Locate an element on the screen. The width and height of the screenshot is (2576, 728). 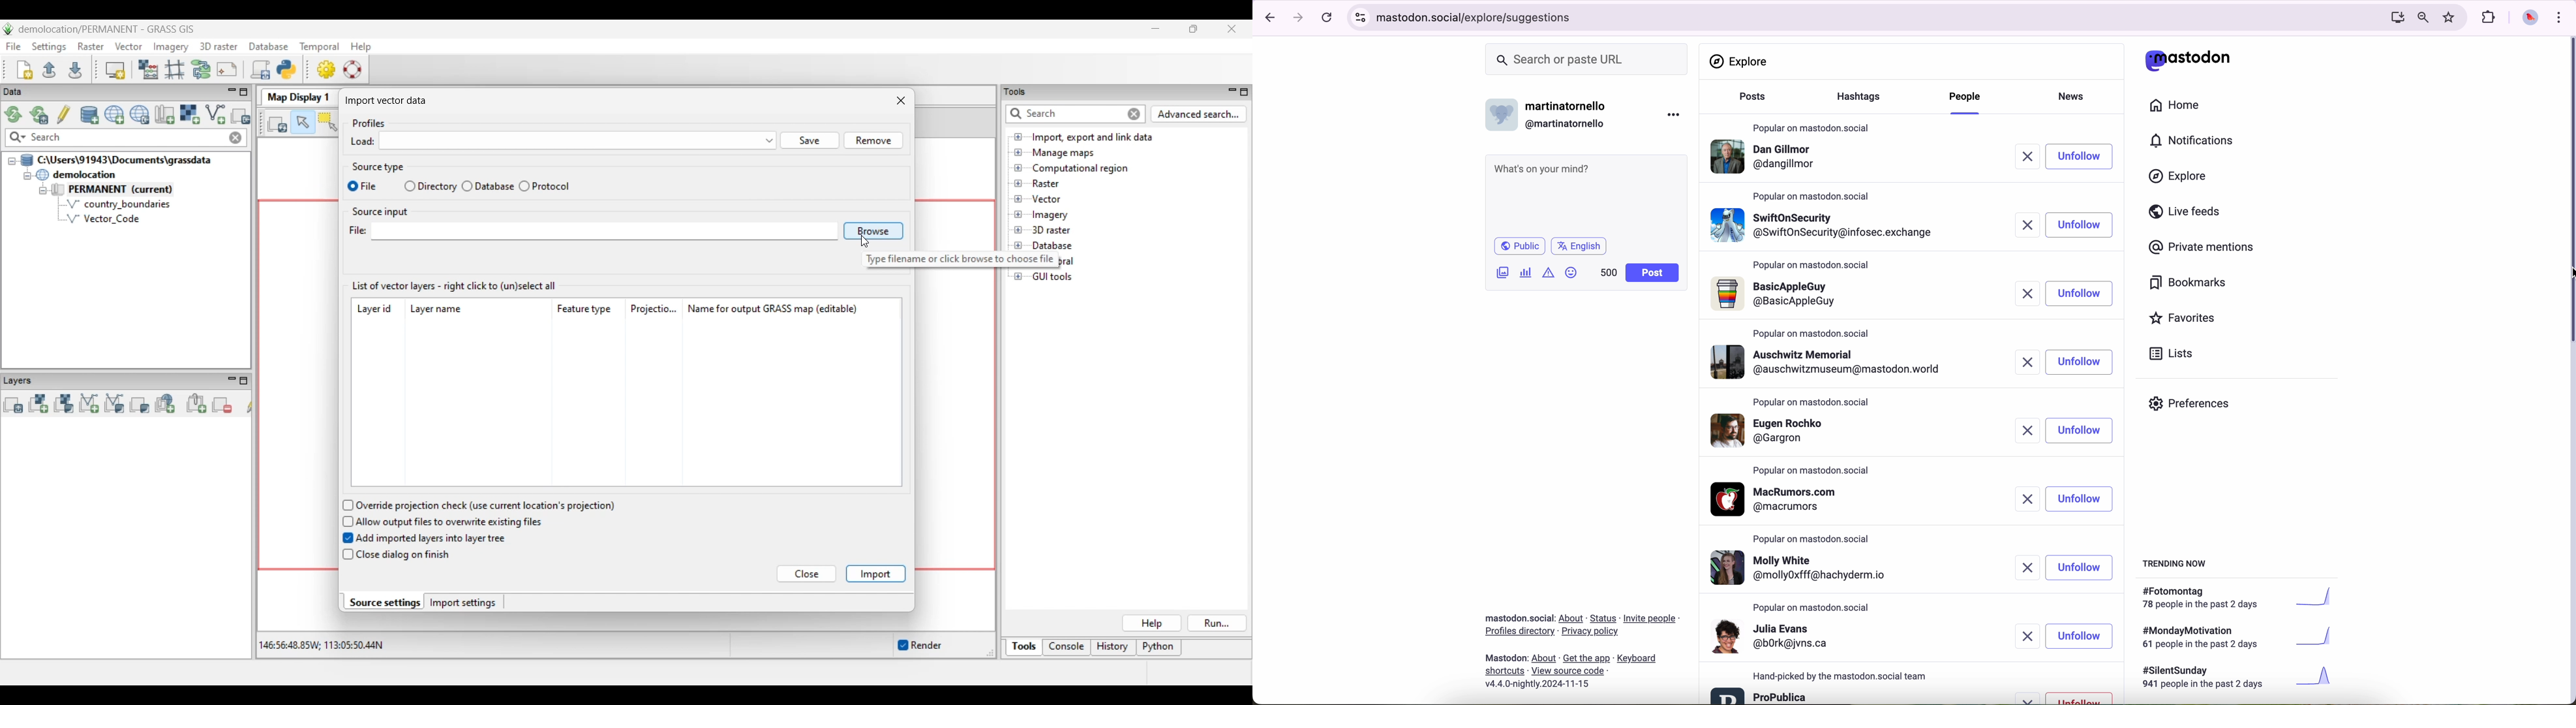
popular on mastodon.social is located at coordinates (1810, 400).